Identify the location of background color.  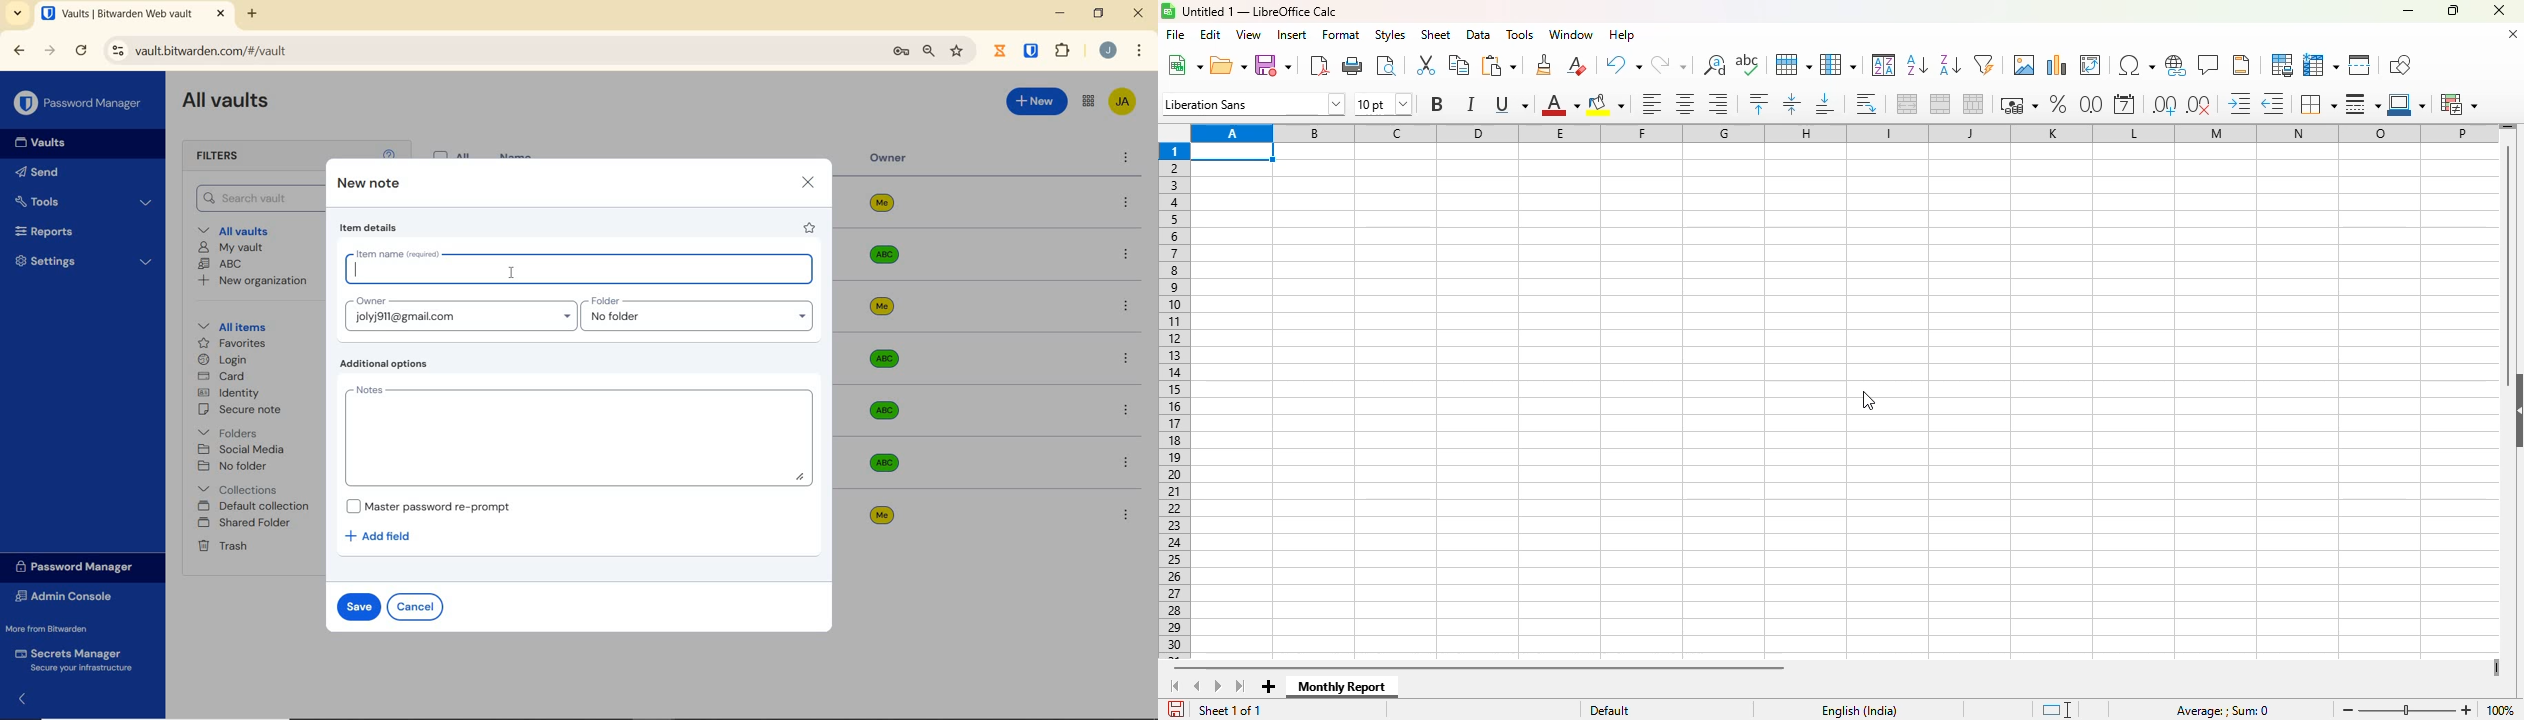
(1606, 104).